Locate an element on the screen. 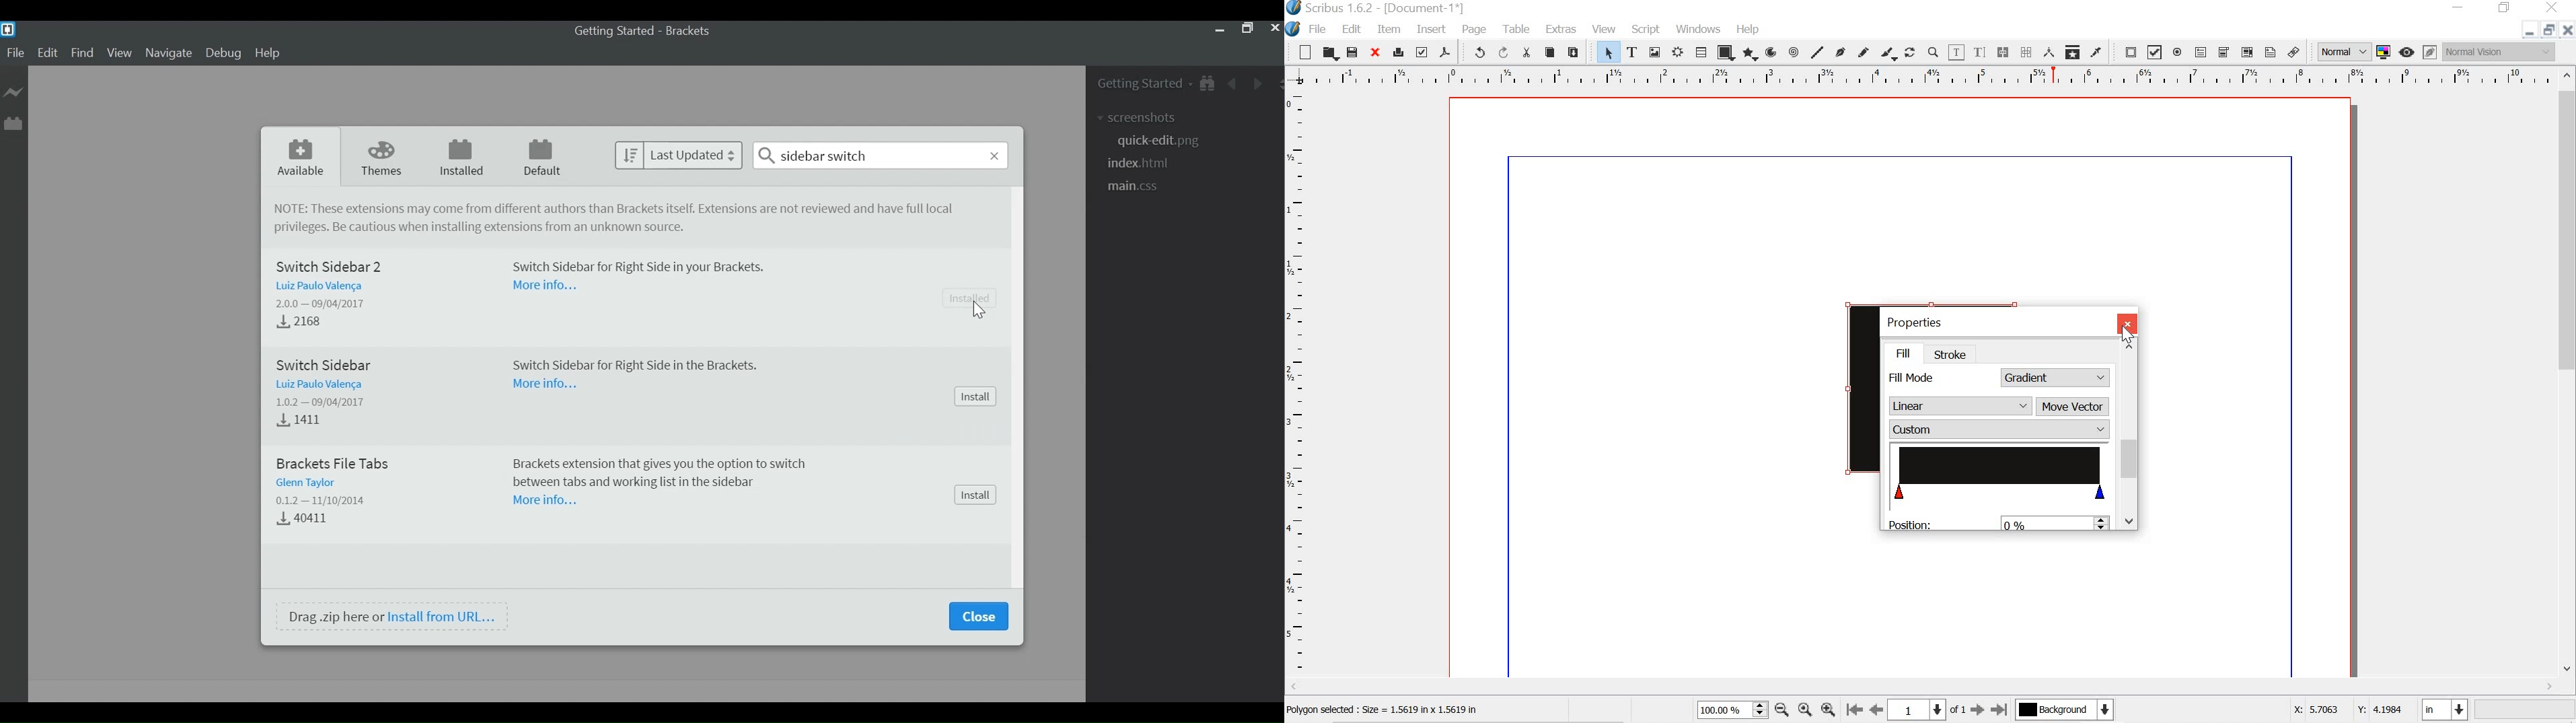 This screenshot has width=2576, height=728. Switch Sidebar is located at coordinates (324, 364).